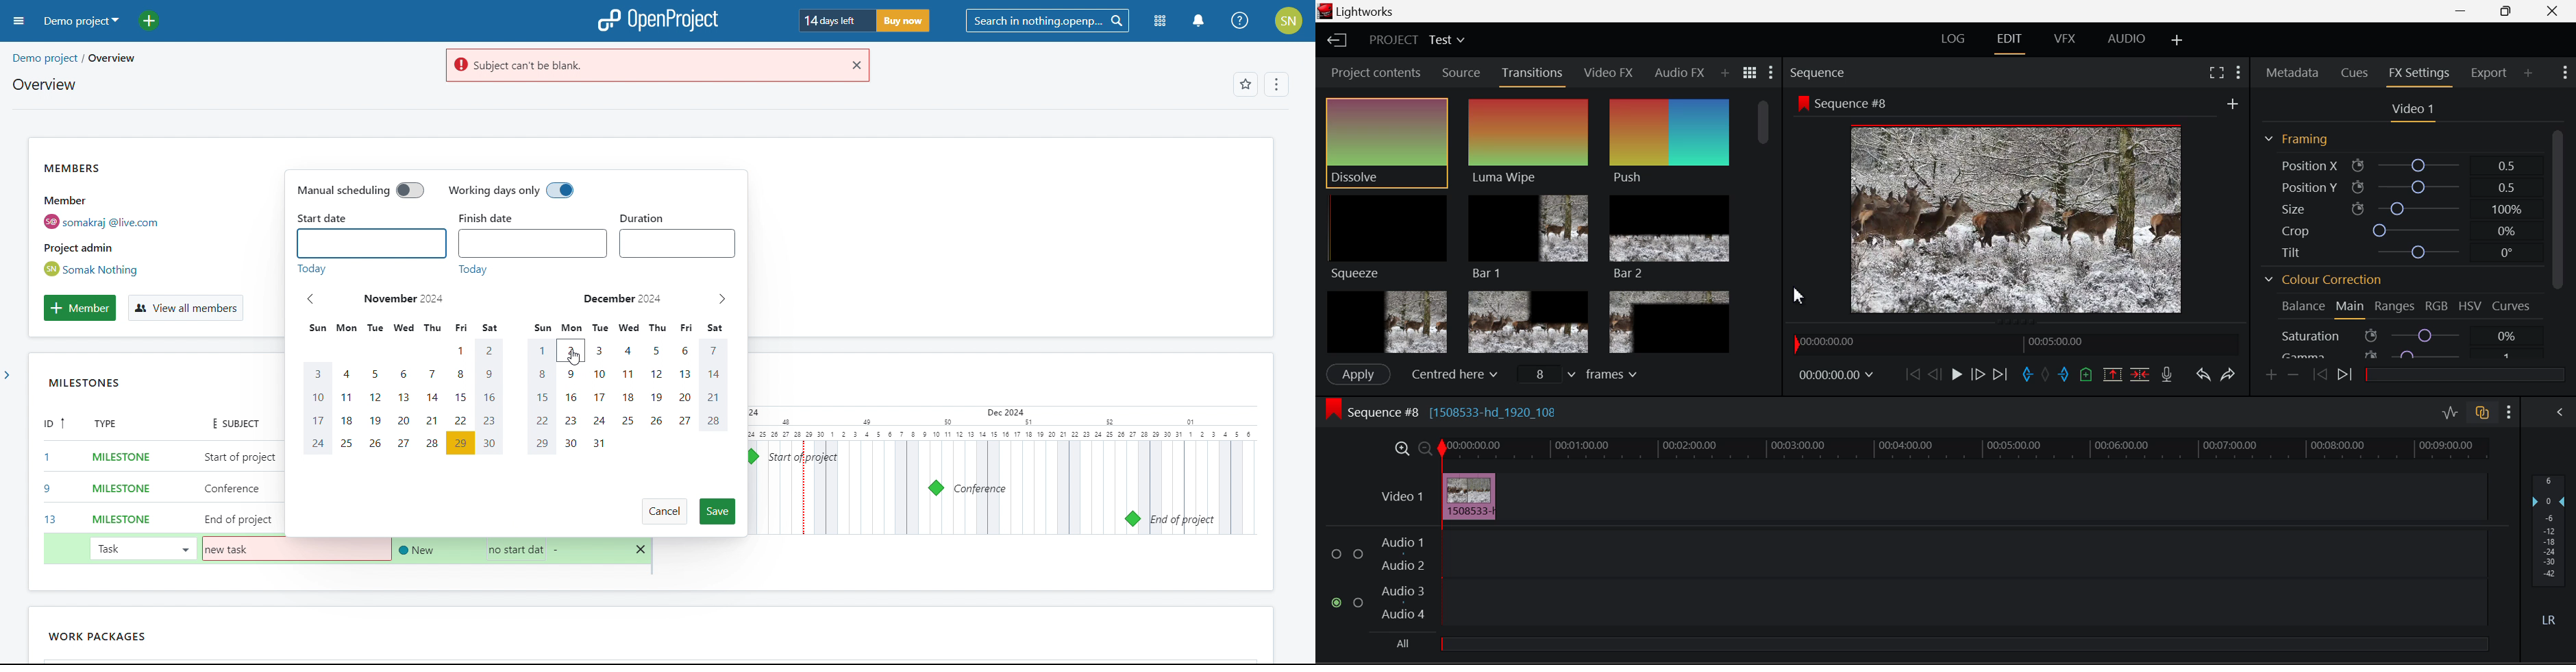 The height and width of the screenshot is (672, 2576). What do you see at coordinates (2398, 164) in the screenshot?
I see `Position X` at bounding box center [2398, 164].